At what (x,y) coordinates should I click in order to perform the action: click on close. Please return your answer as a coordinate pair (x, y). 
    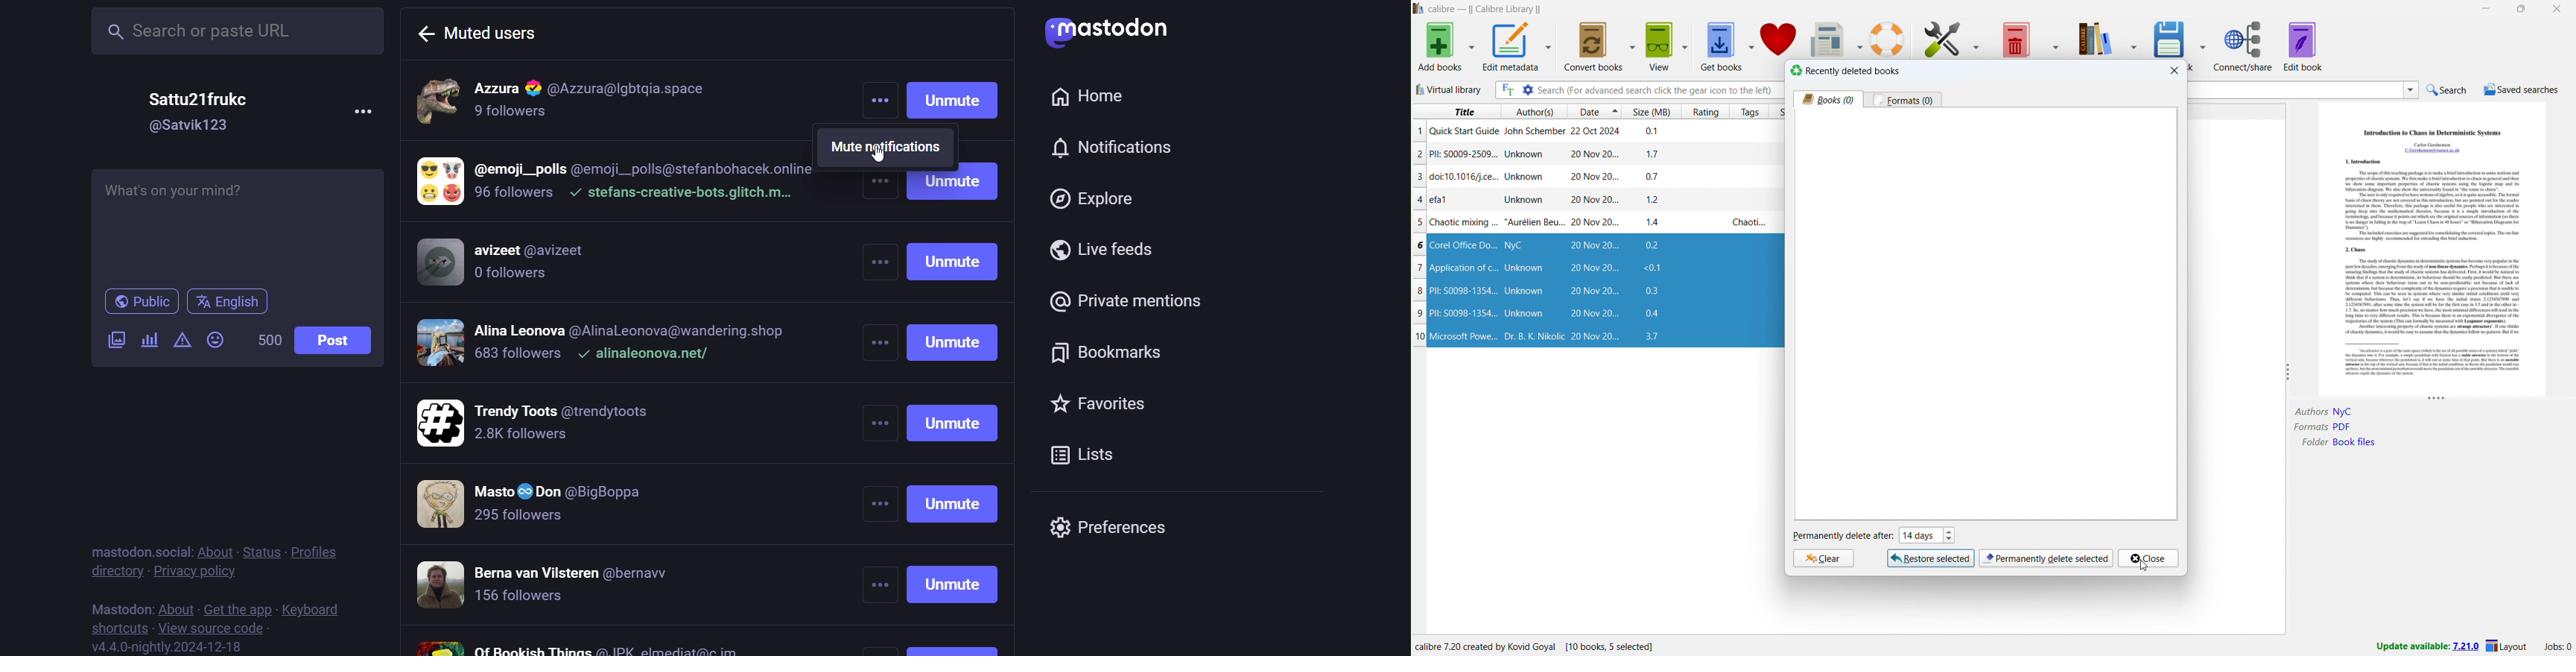
    Looking at the image, I should click on (2175, 70).